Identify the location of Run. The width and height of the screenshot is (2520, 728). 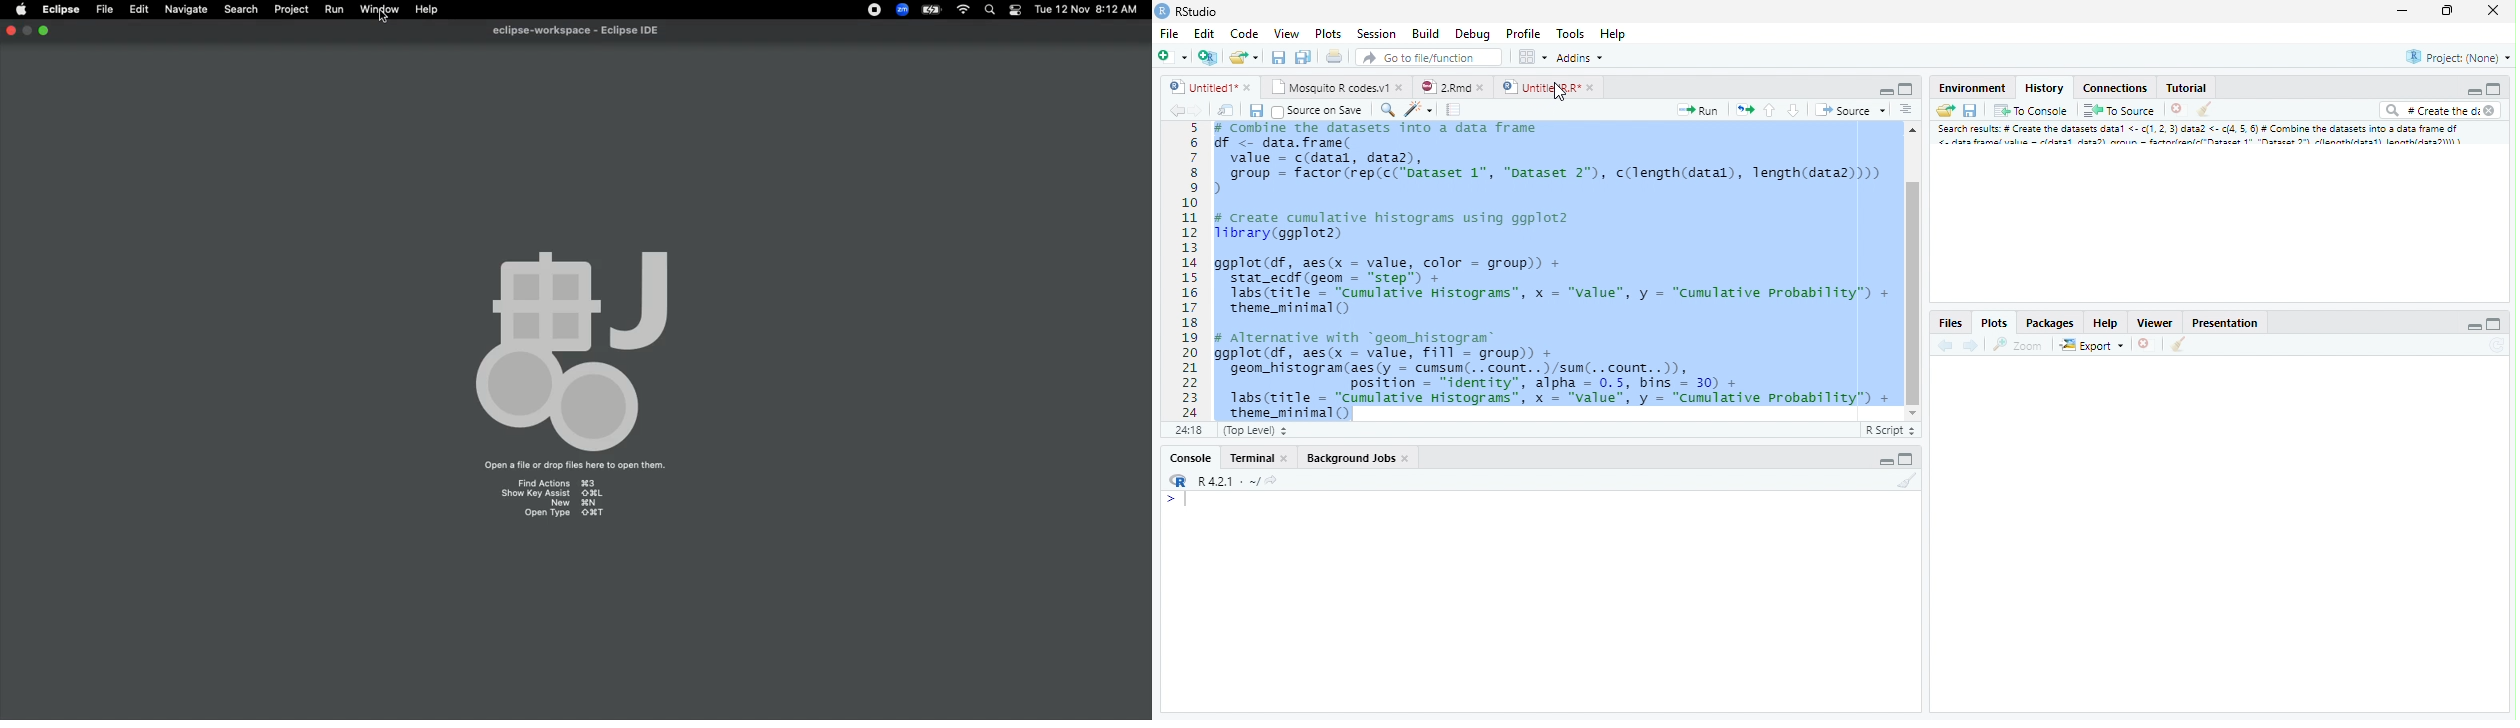
(1698, 110).